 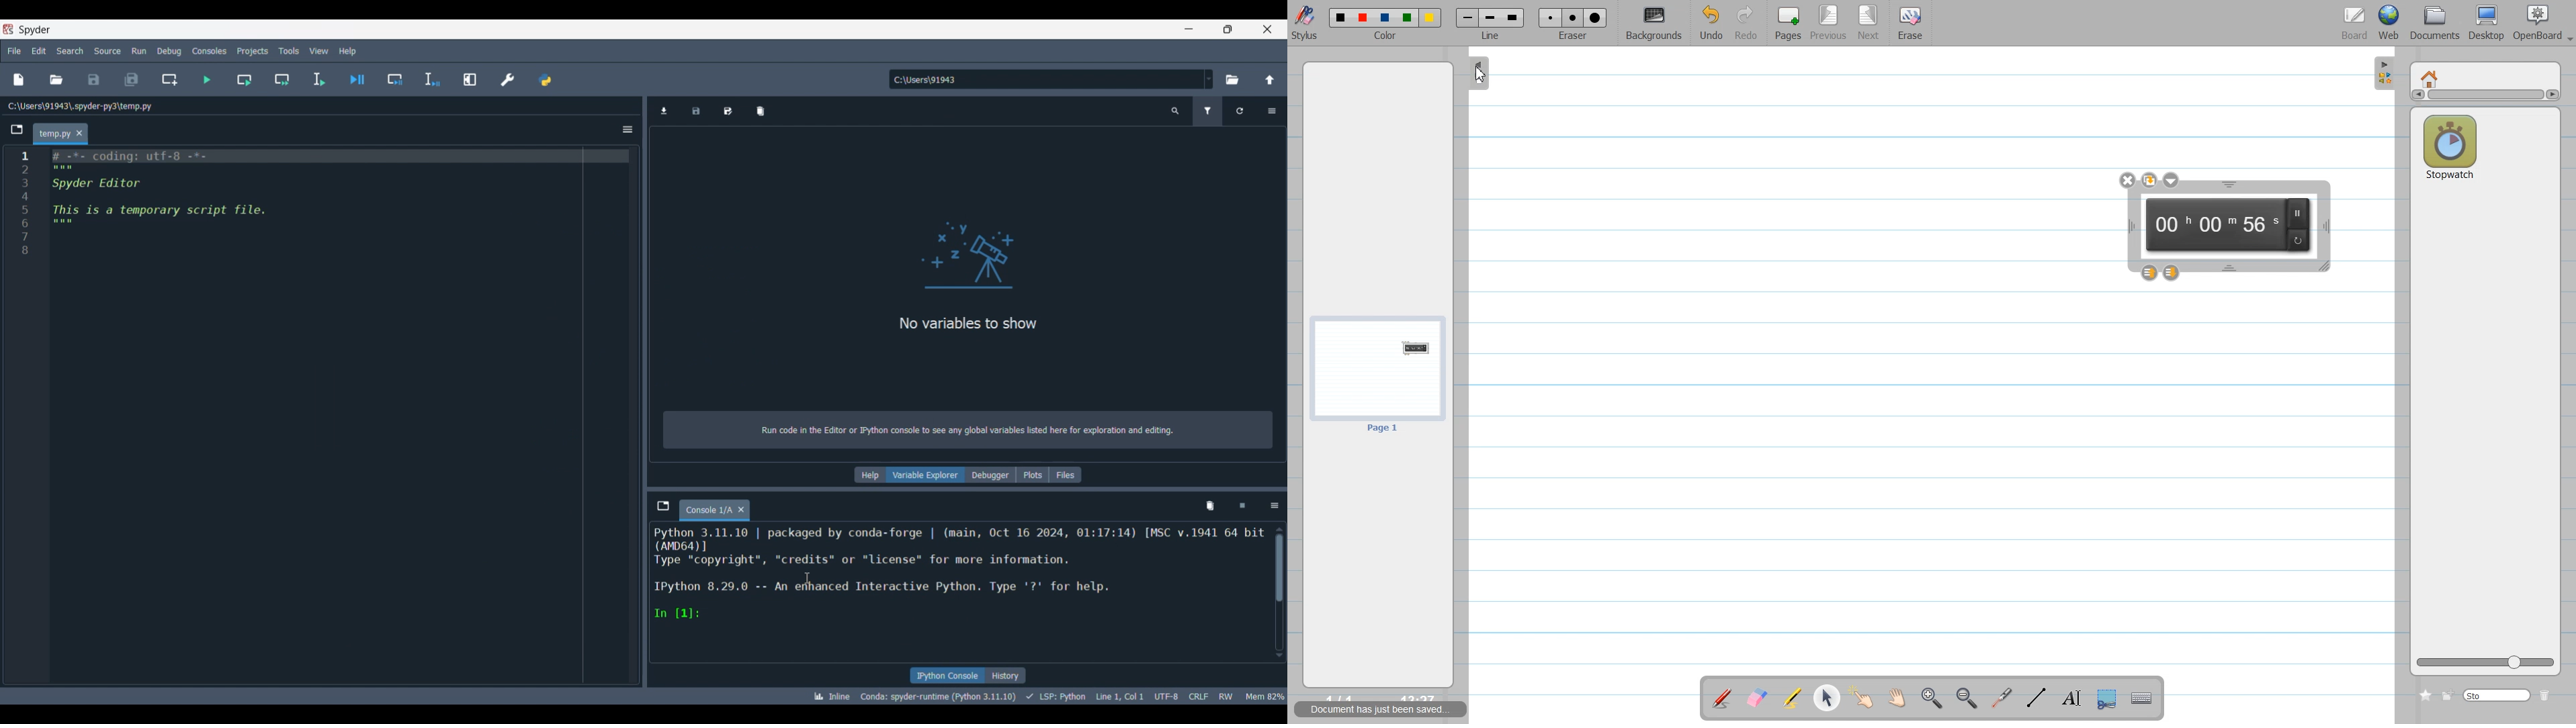 What do you see at coordinates (1228, 29) in the screenshot?
I see `Show interface in a smaller tab` at bounding box center [1228, 29].